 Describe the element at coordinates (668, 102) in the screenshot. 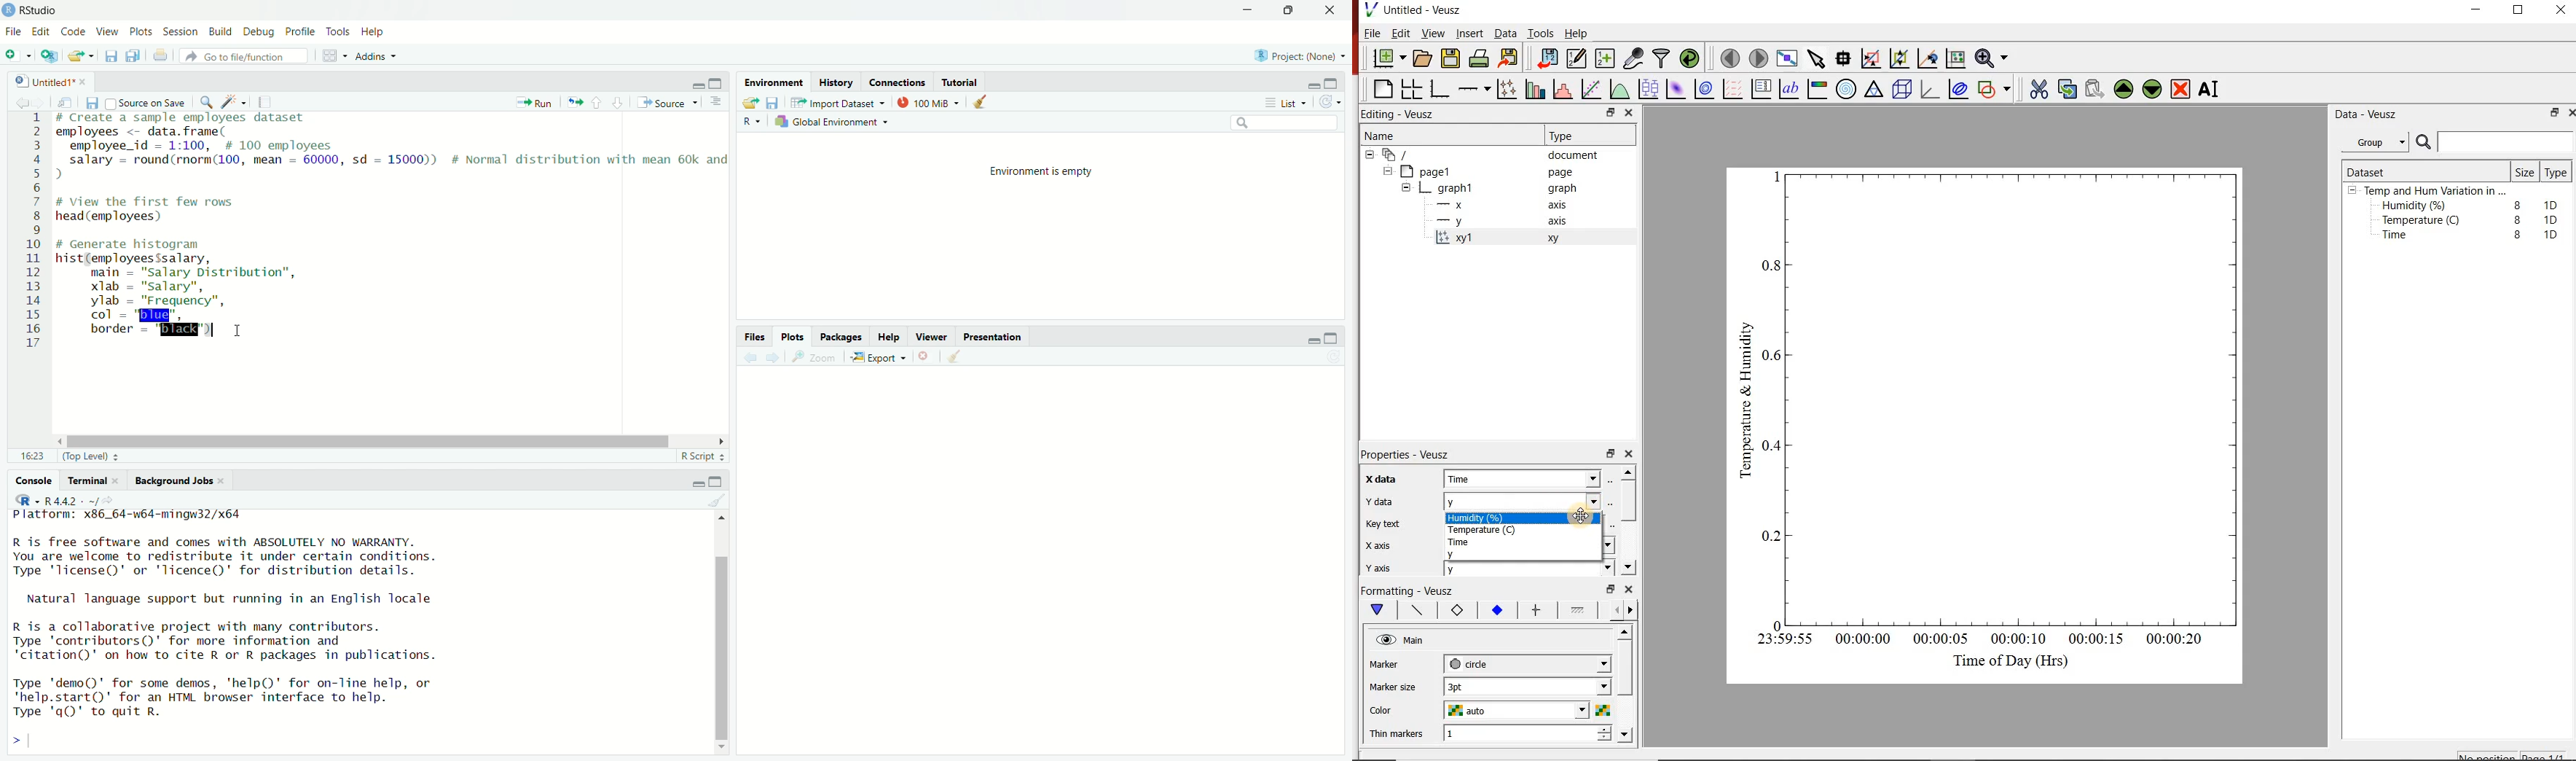

I see `Source` at that location.